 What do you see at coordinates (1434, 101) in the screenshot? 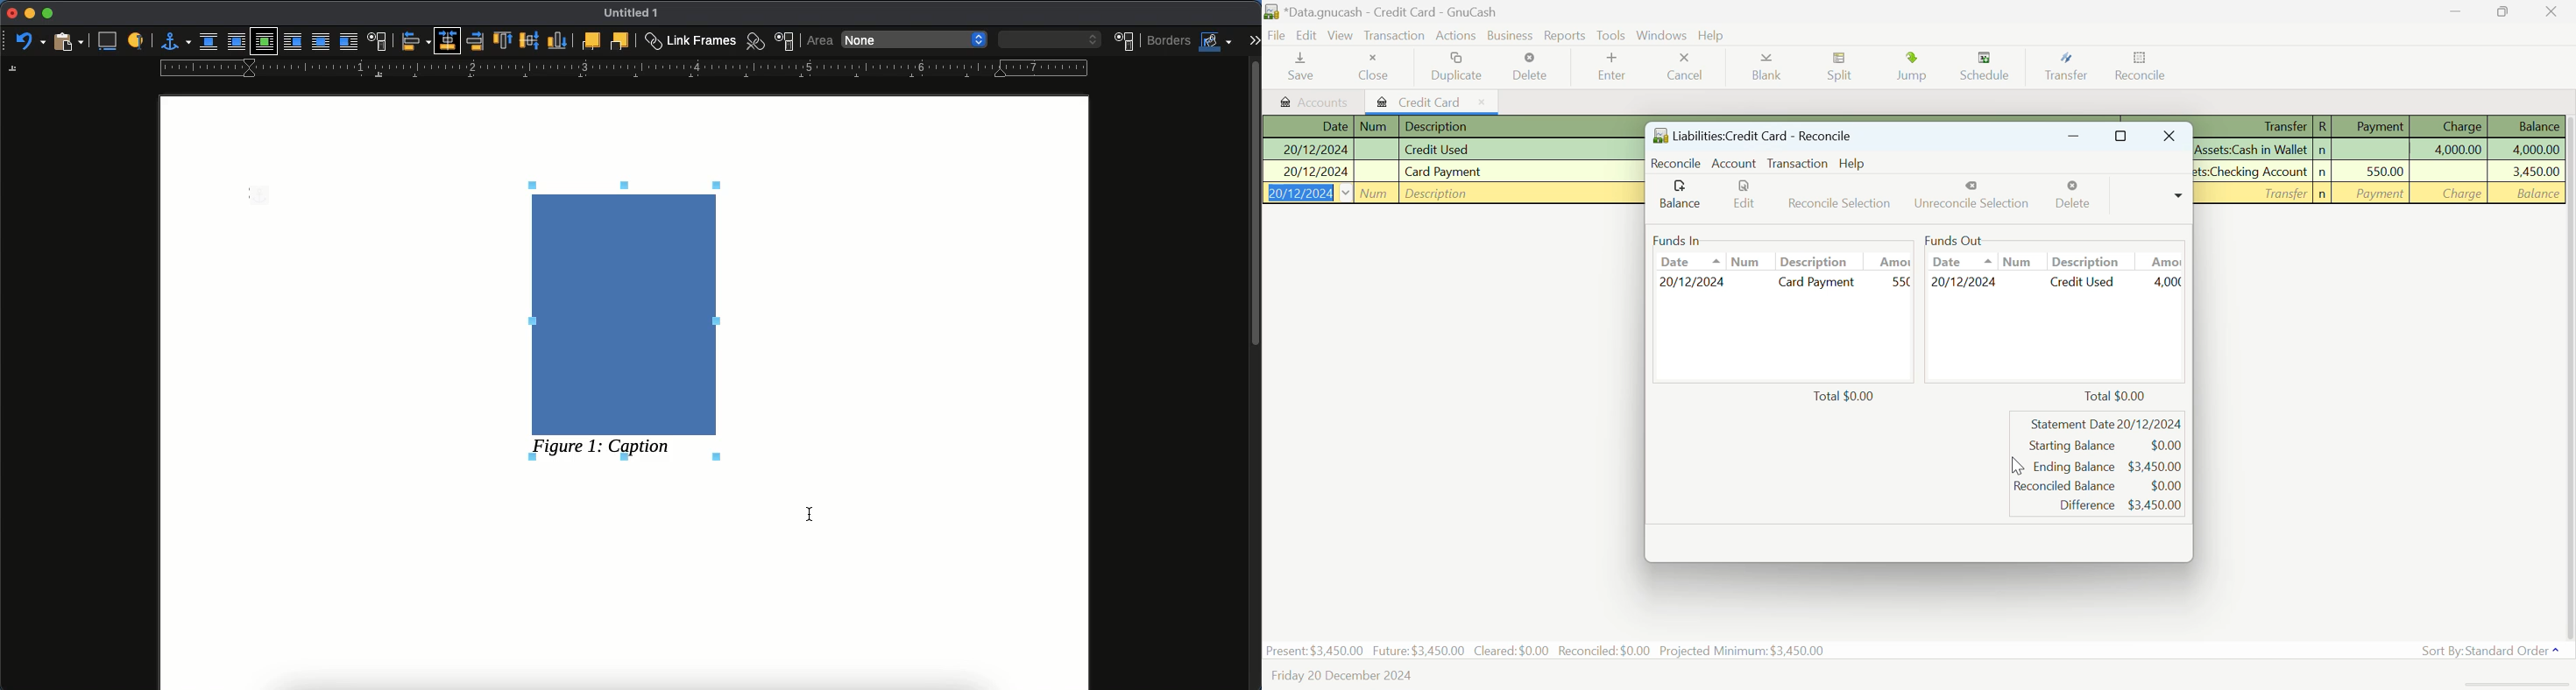
I see `Credit Card` at bounding box center [1434, 101].